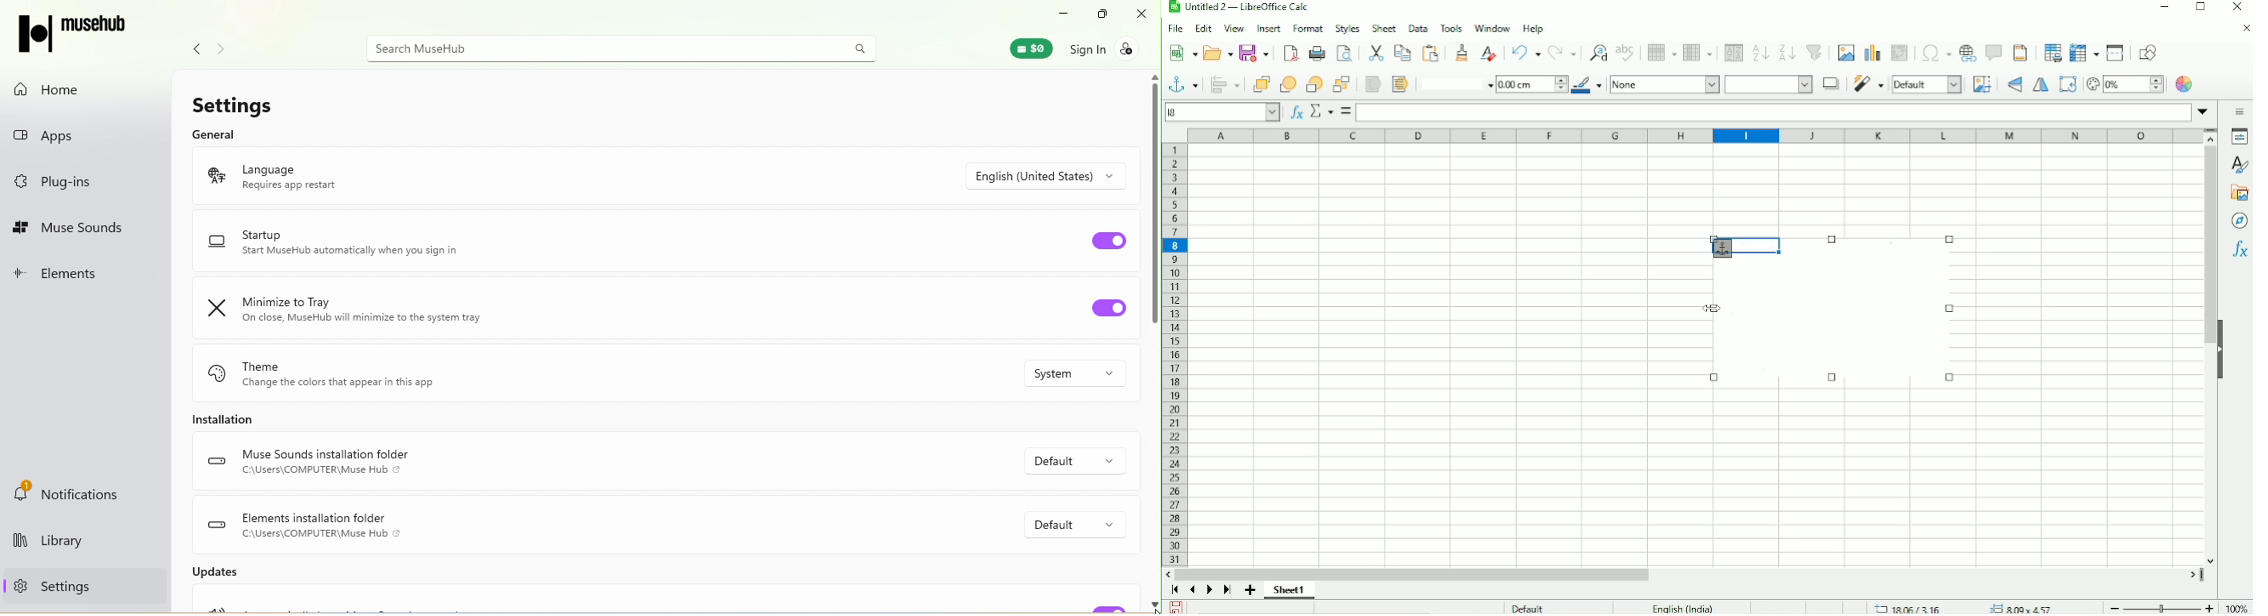 The width and height of the screenshot is (2268, 616). Describe the element at coordinates (1346, 112) in the screenshot. I see `Formula` at that location.